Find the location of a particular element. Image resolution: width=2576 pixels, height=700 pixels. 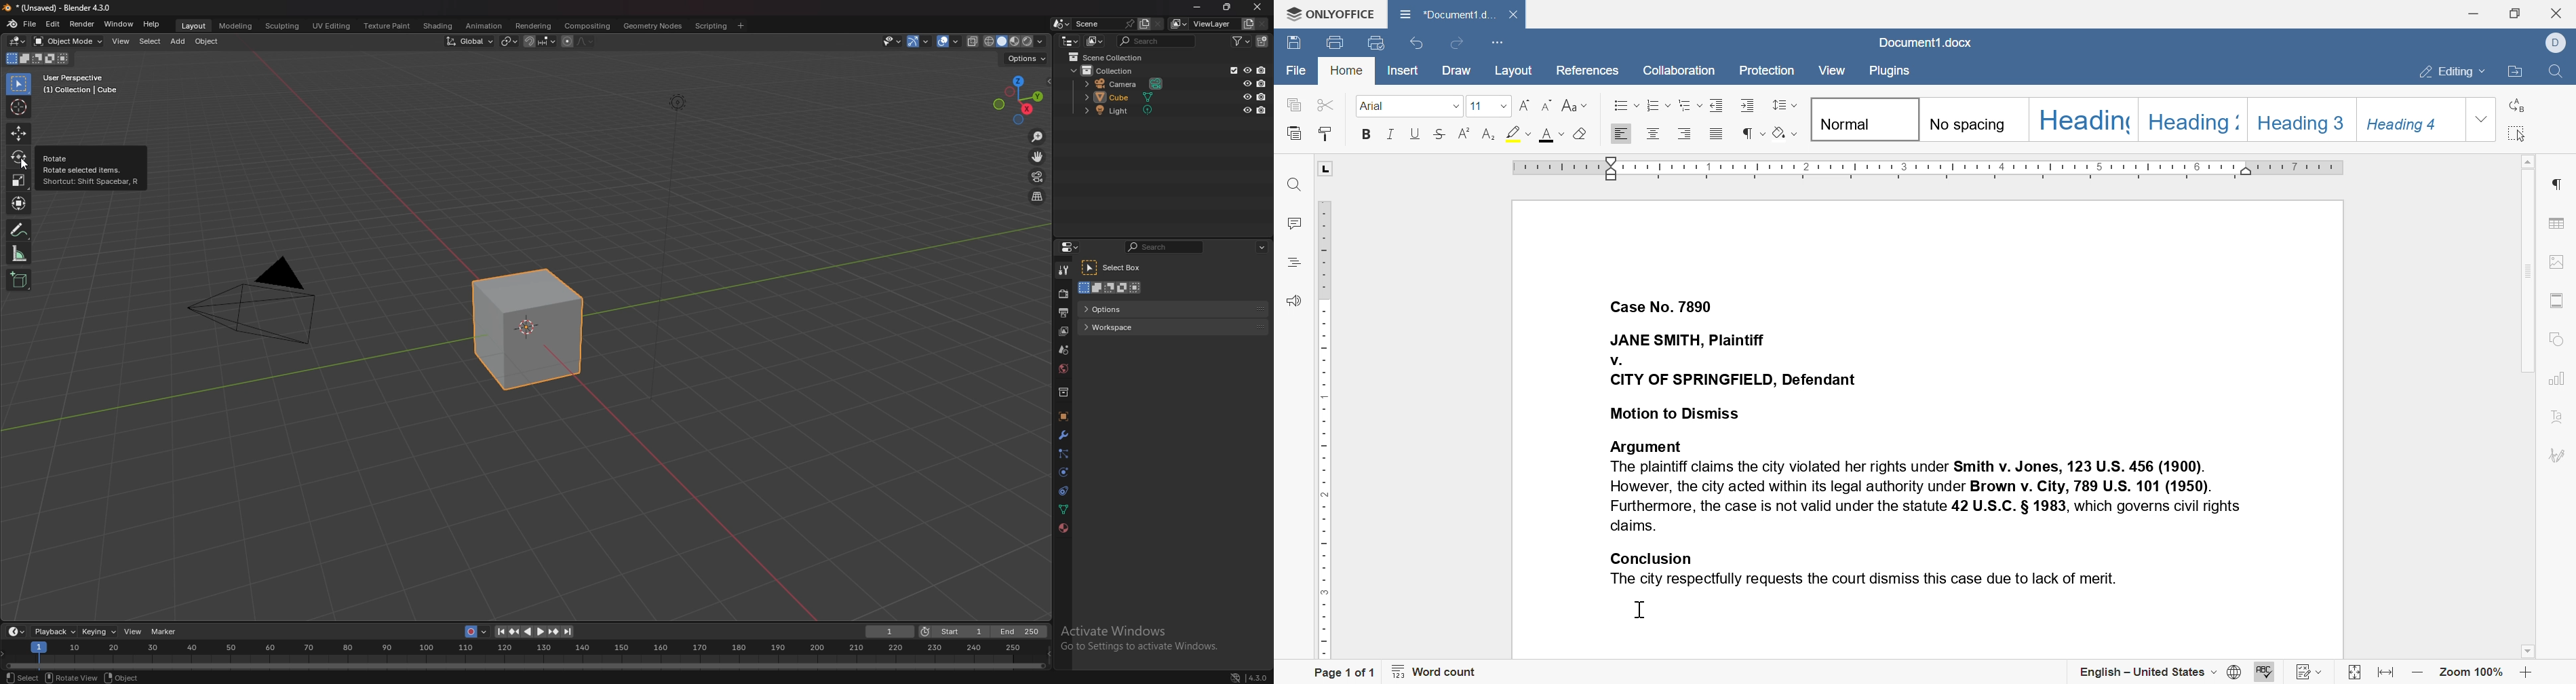

Document1.docx is located at coordinates (1926, 42).